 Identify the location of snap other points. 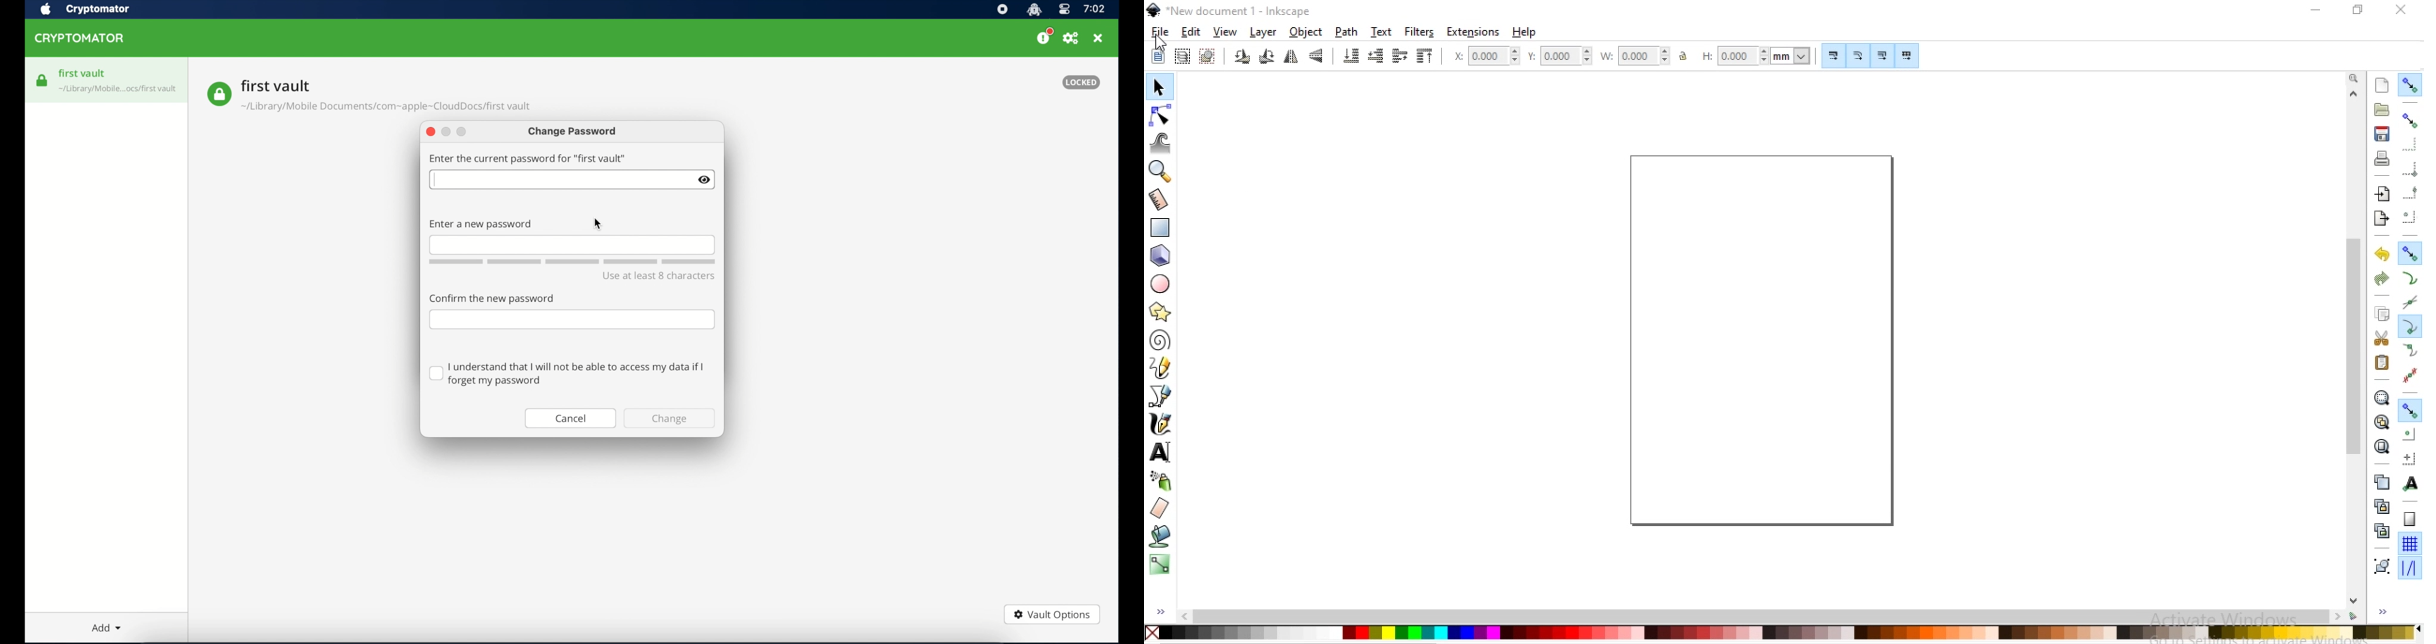
(2410, 410).